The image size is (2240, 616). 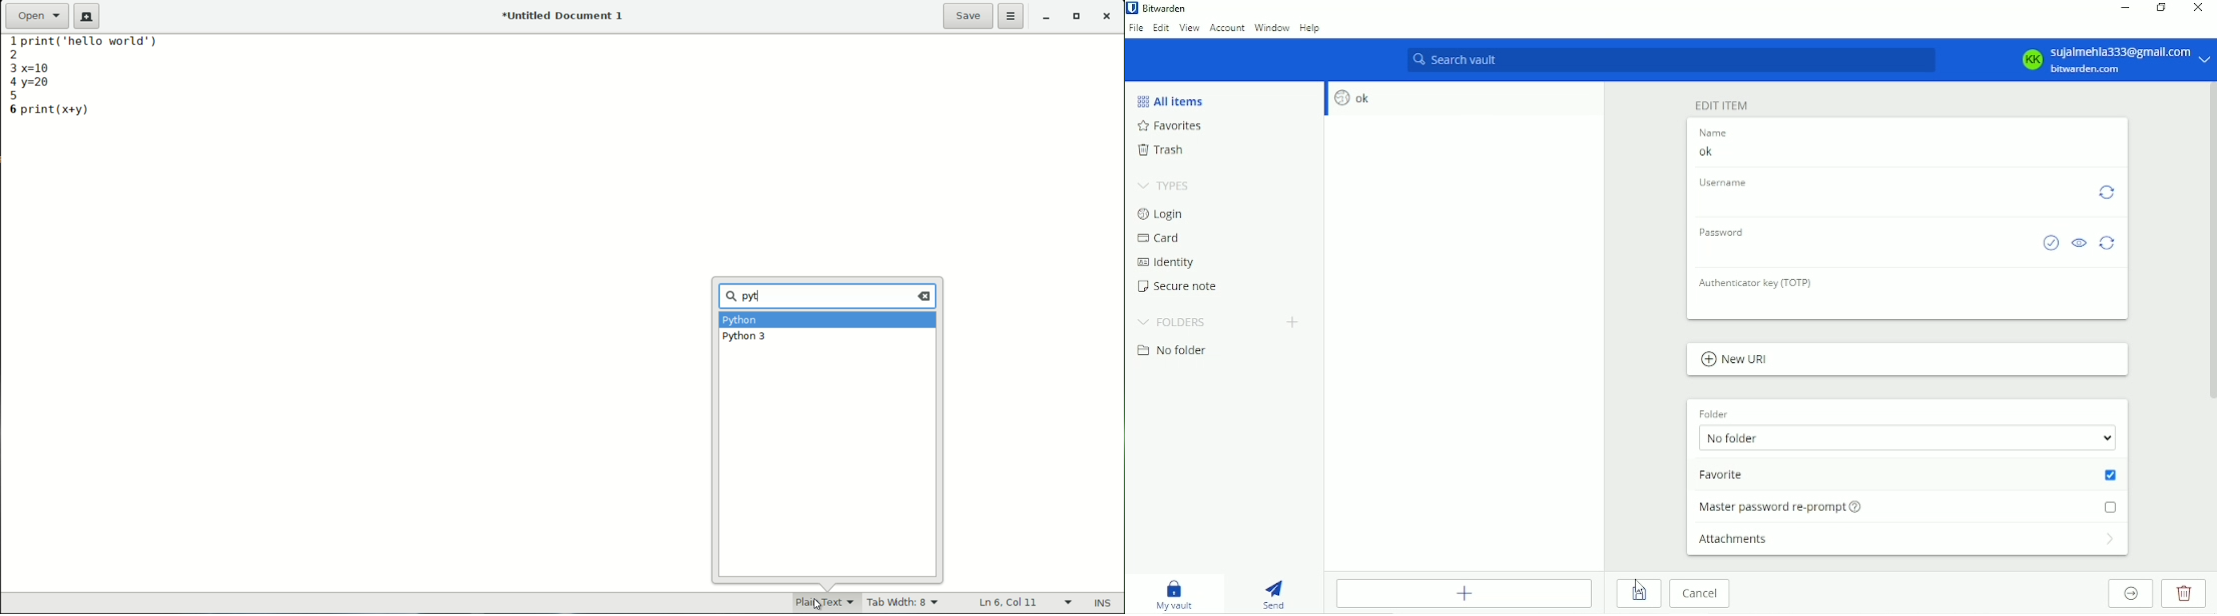 I want to click on Edit item, so click(x=1721, y=105).